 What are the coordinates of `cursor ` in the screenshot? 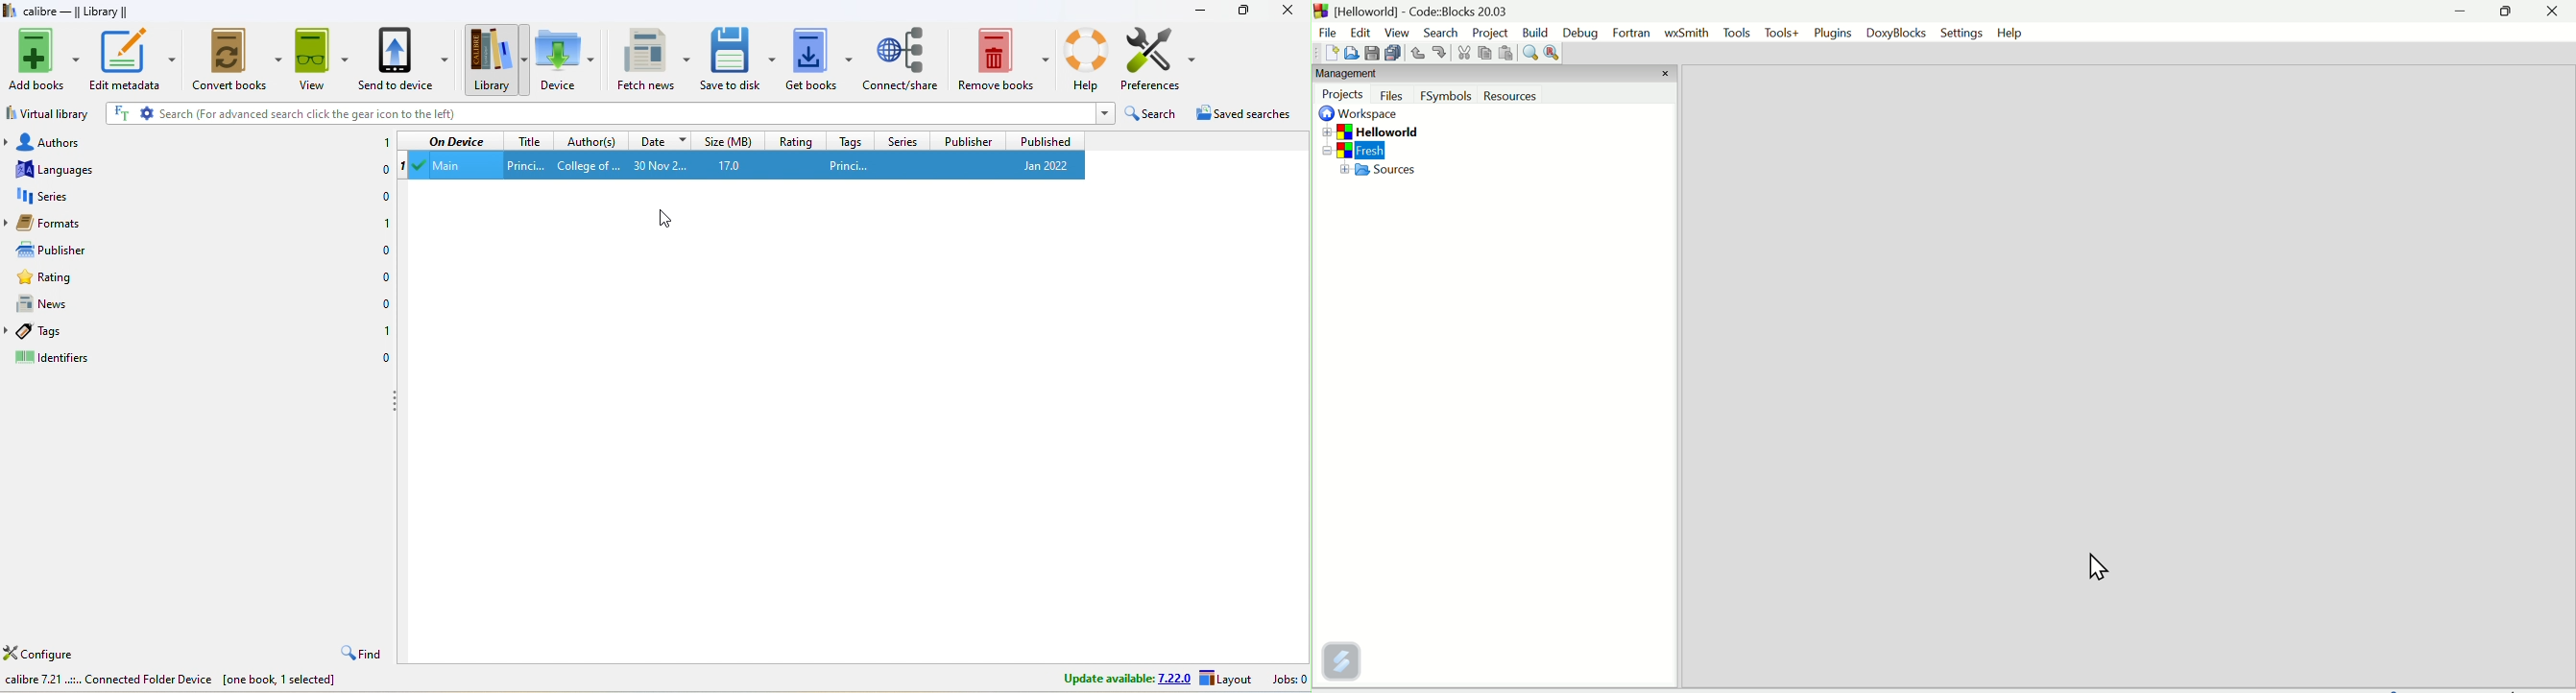 It's located at (666, 219).